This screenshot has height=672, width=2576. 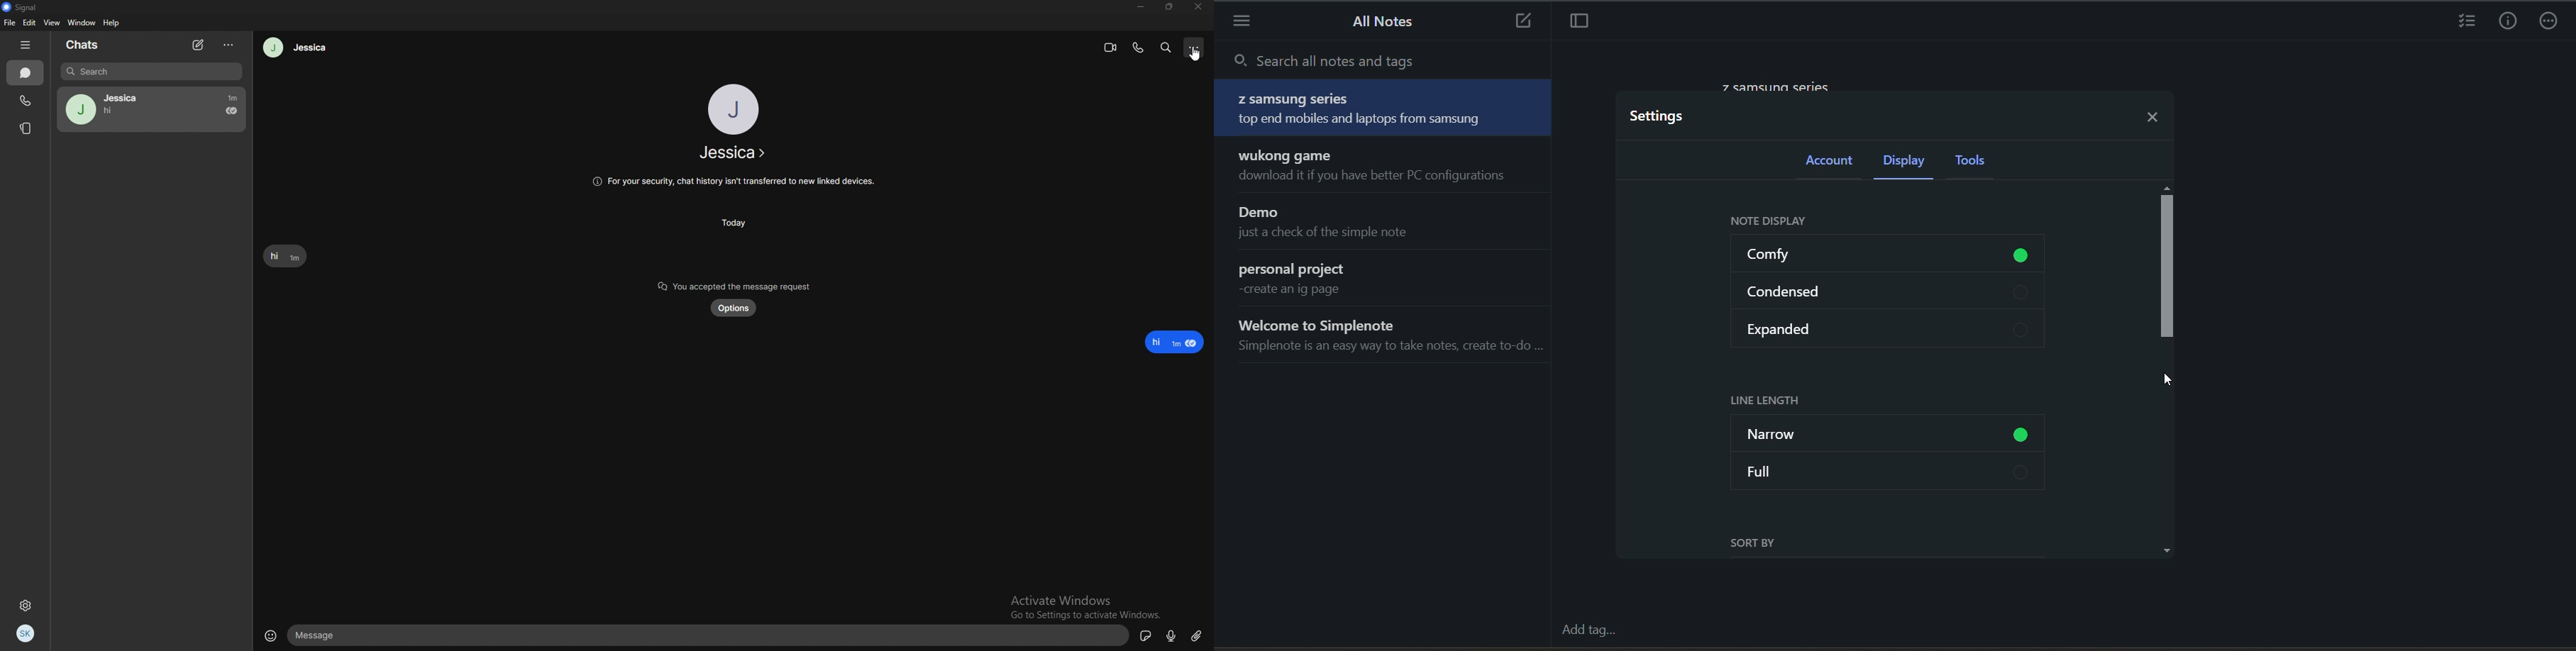 What do you see at coordinates (1774, 401) in the screenshot?
I see `line length` at bounding box center [1774, 401].